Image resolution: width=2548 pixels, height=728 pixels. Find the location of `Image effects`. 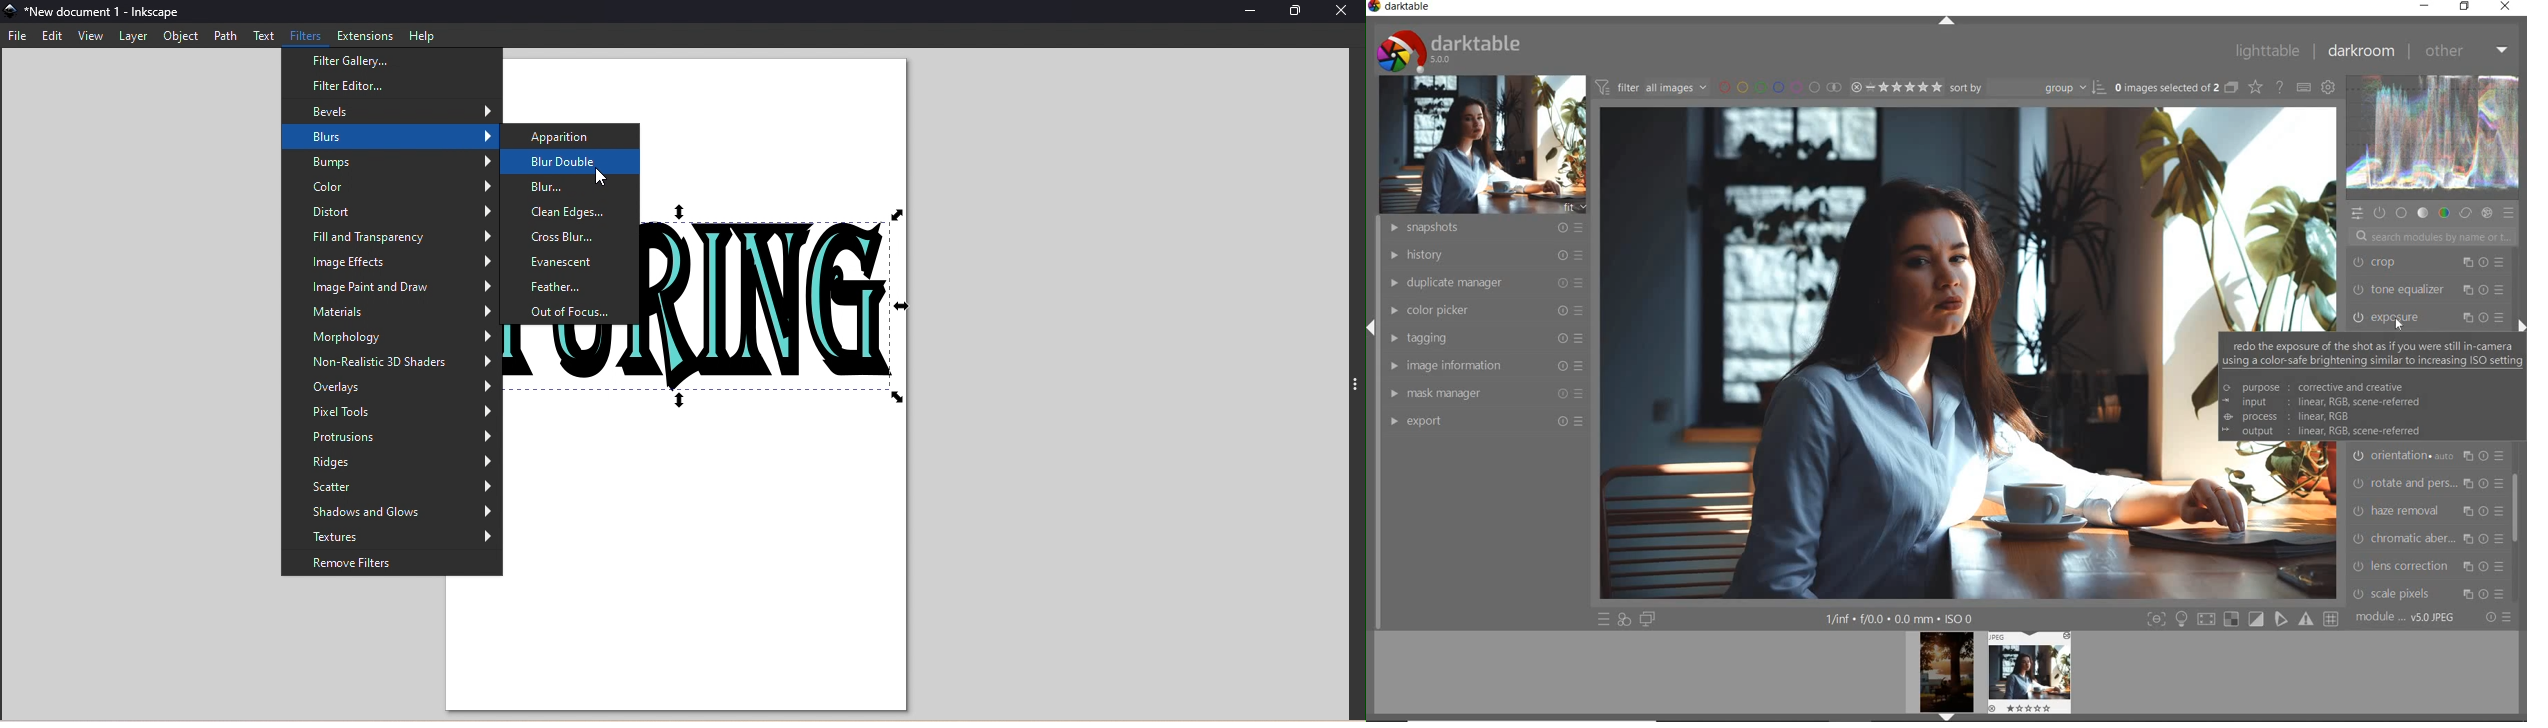

Image effects is located at coordinates (390, 263).